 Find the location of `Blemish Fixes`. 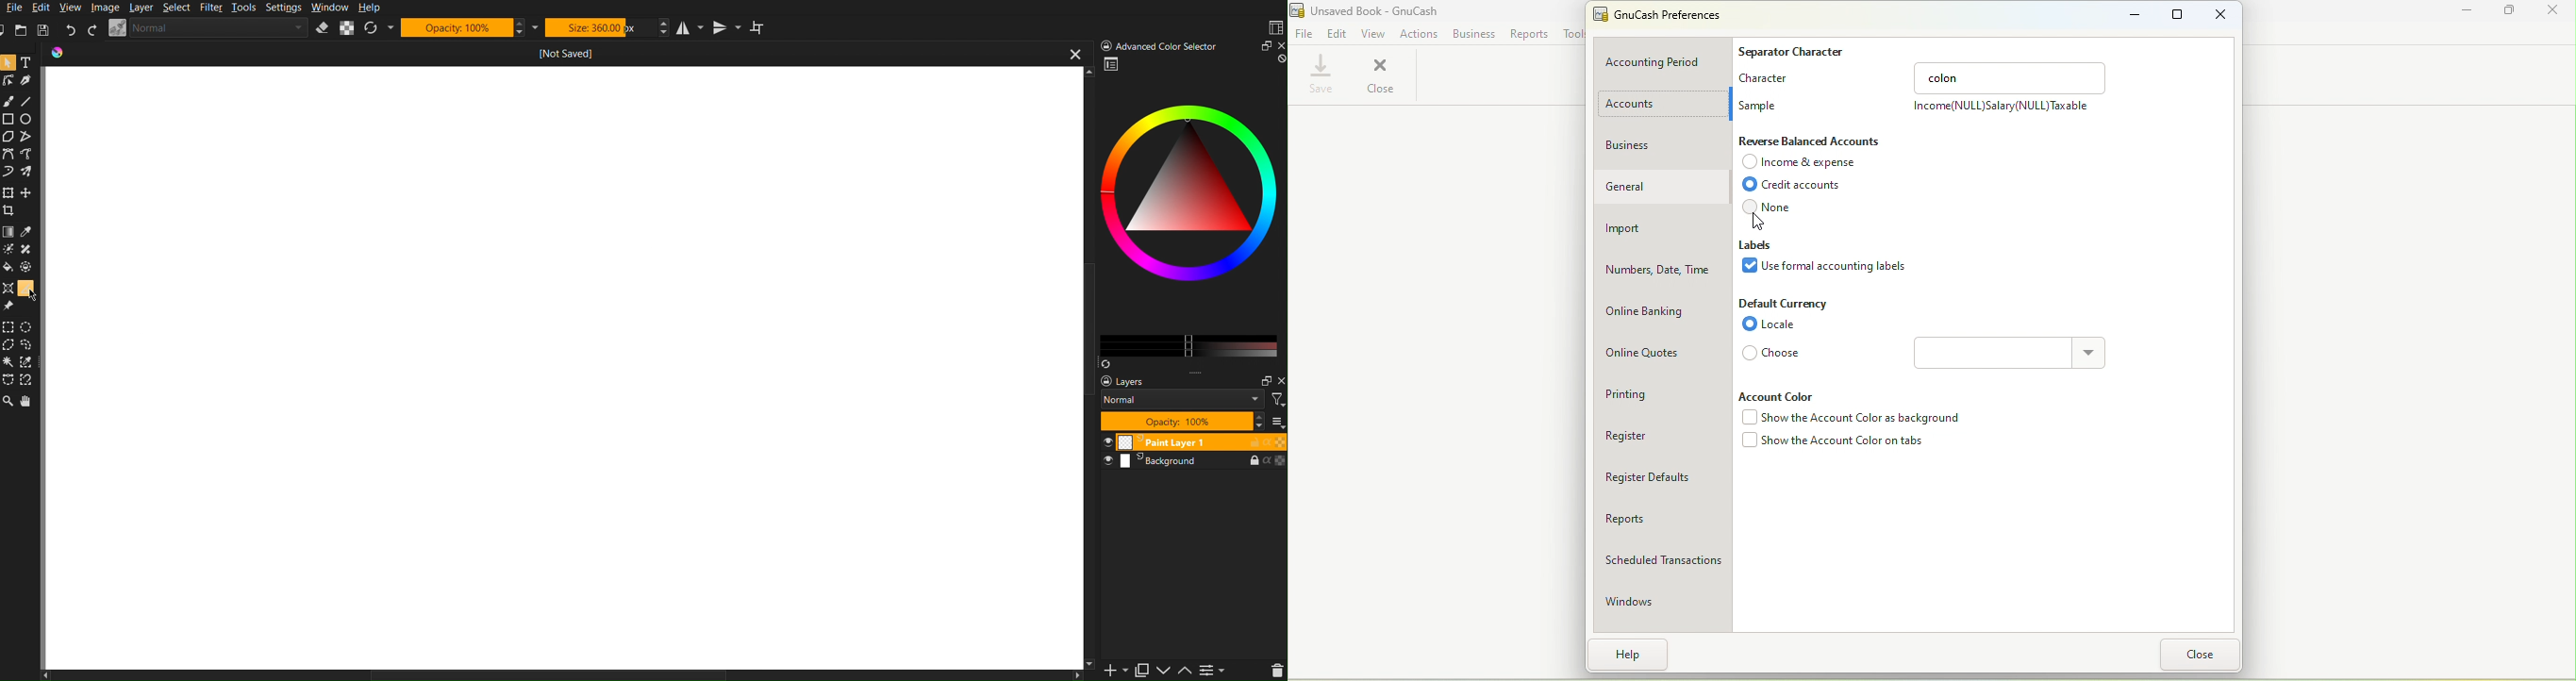

Blemish Fixes is located at coordinates (28, 251).